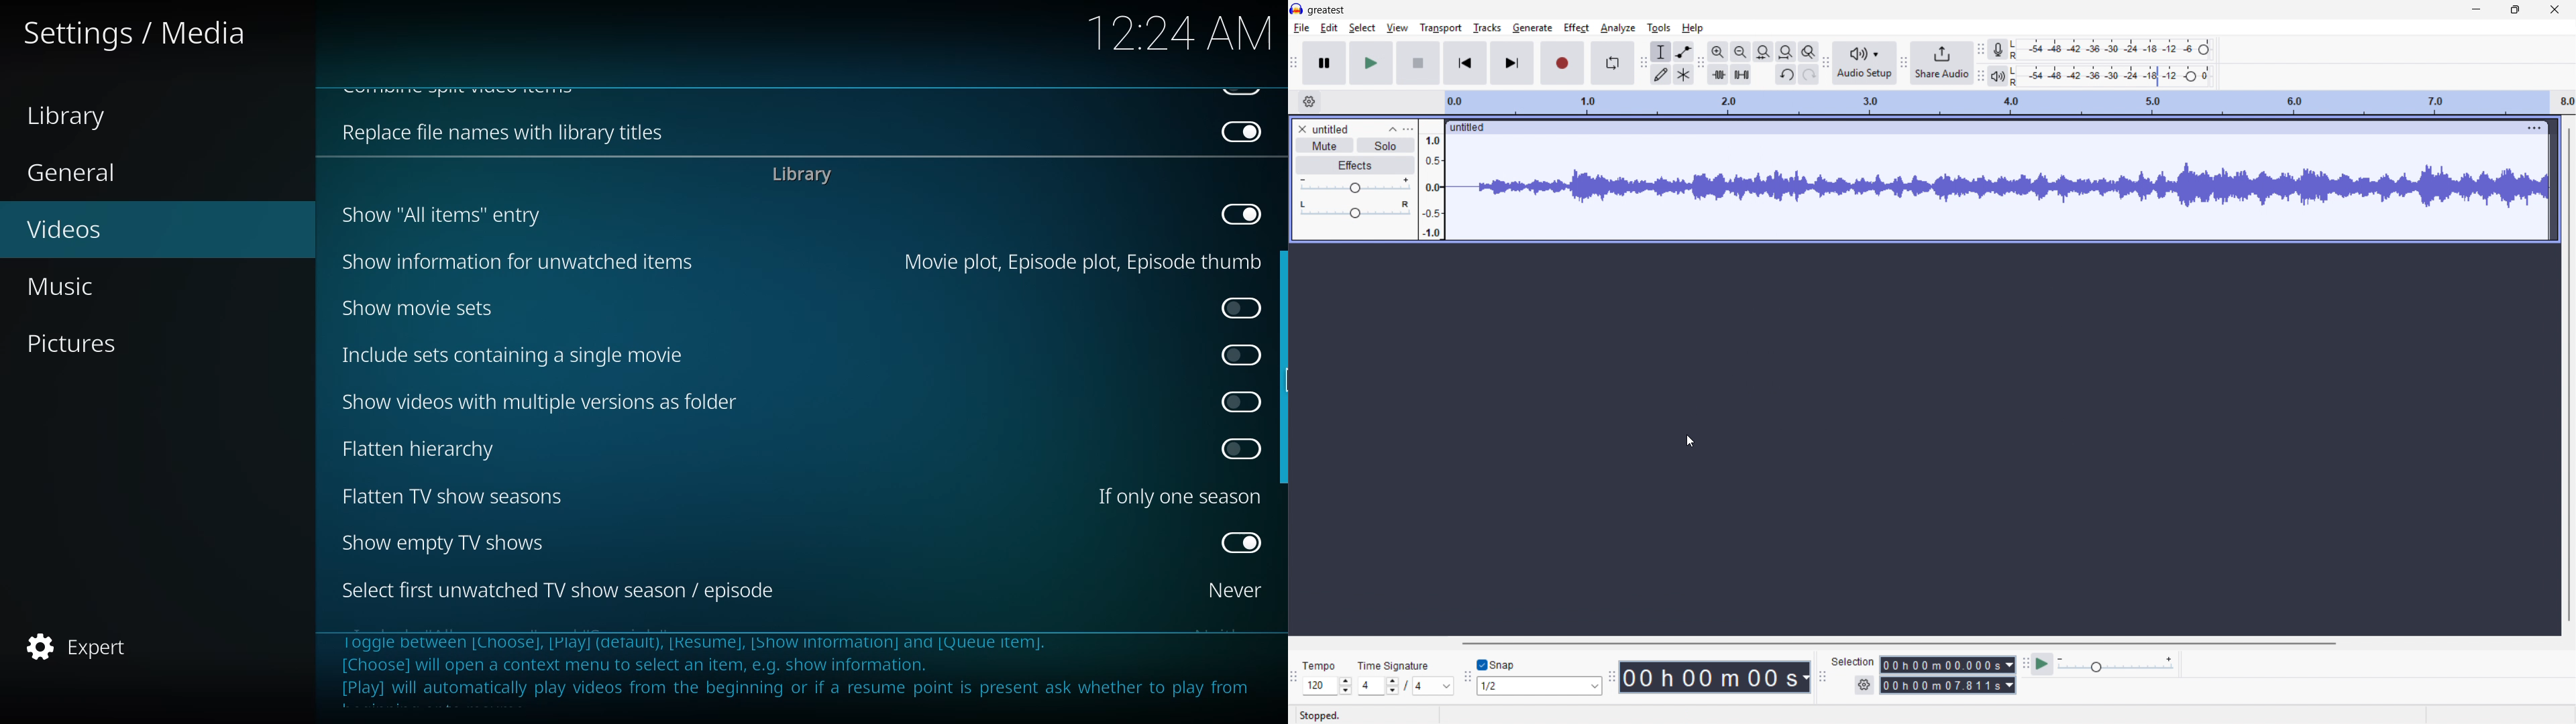  What do you see at coordinates (1864, 686) in the screenshot?
I see `selection settings` at bounding box center [1864, 686].